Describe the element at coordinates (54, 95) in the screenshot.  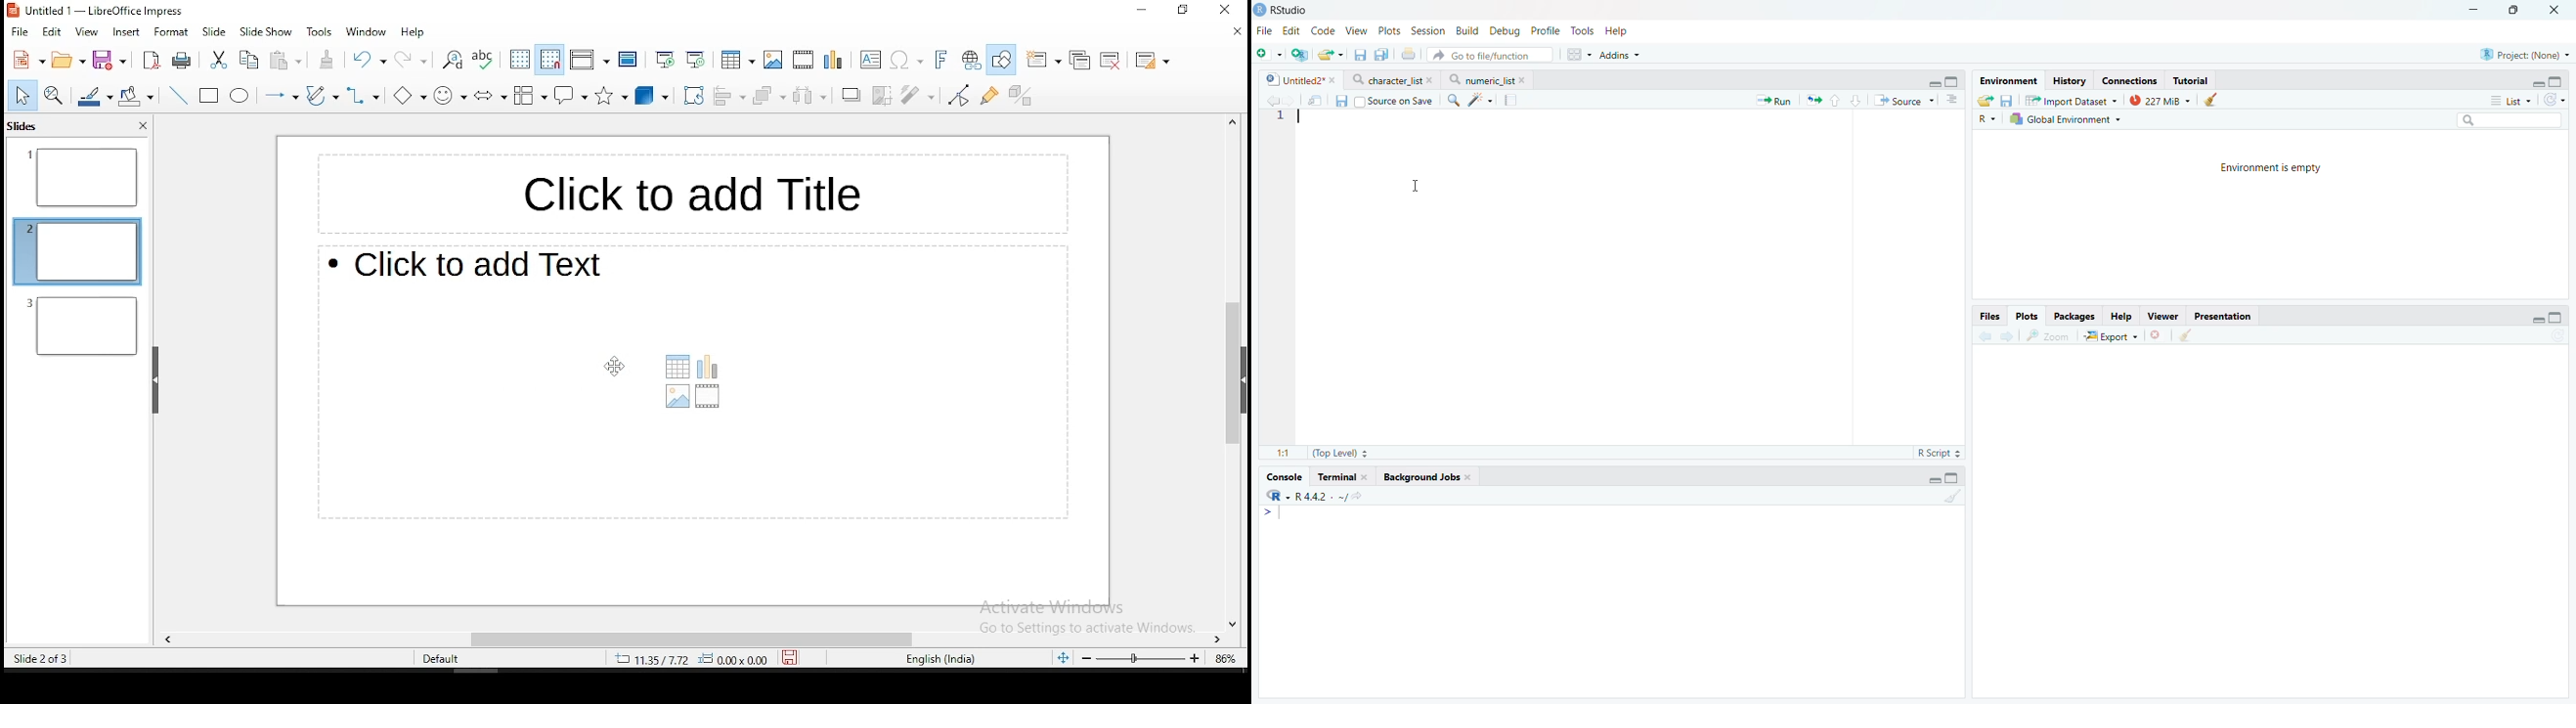
I see `zoom and pan` at that location.